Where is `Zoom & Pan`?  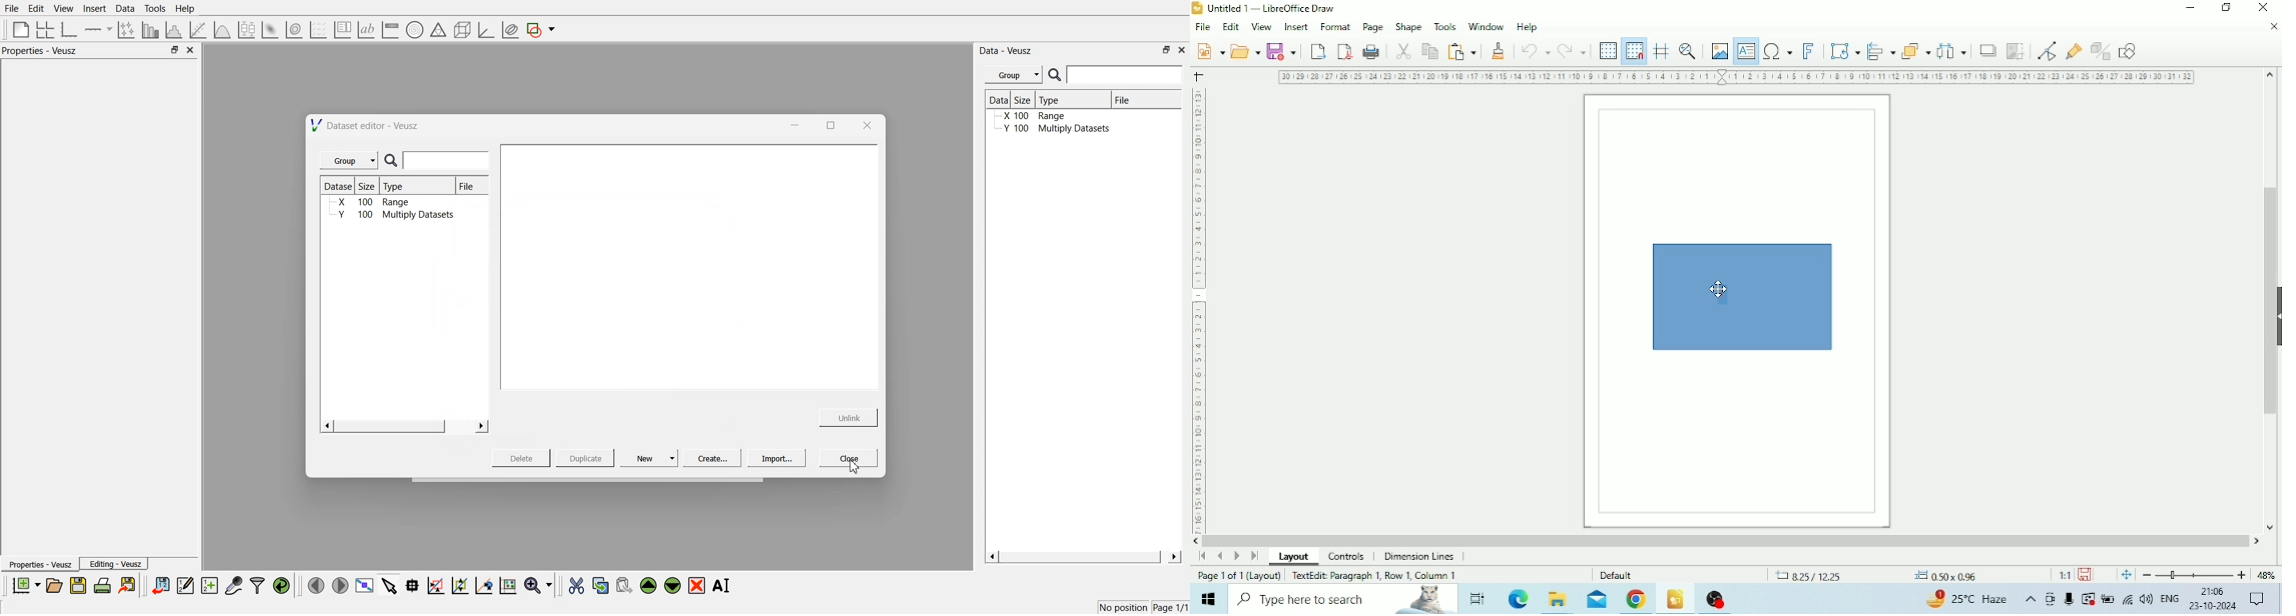
Zoom & Pan is located at coordinates (1688, 52).